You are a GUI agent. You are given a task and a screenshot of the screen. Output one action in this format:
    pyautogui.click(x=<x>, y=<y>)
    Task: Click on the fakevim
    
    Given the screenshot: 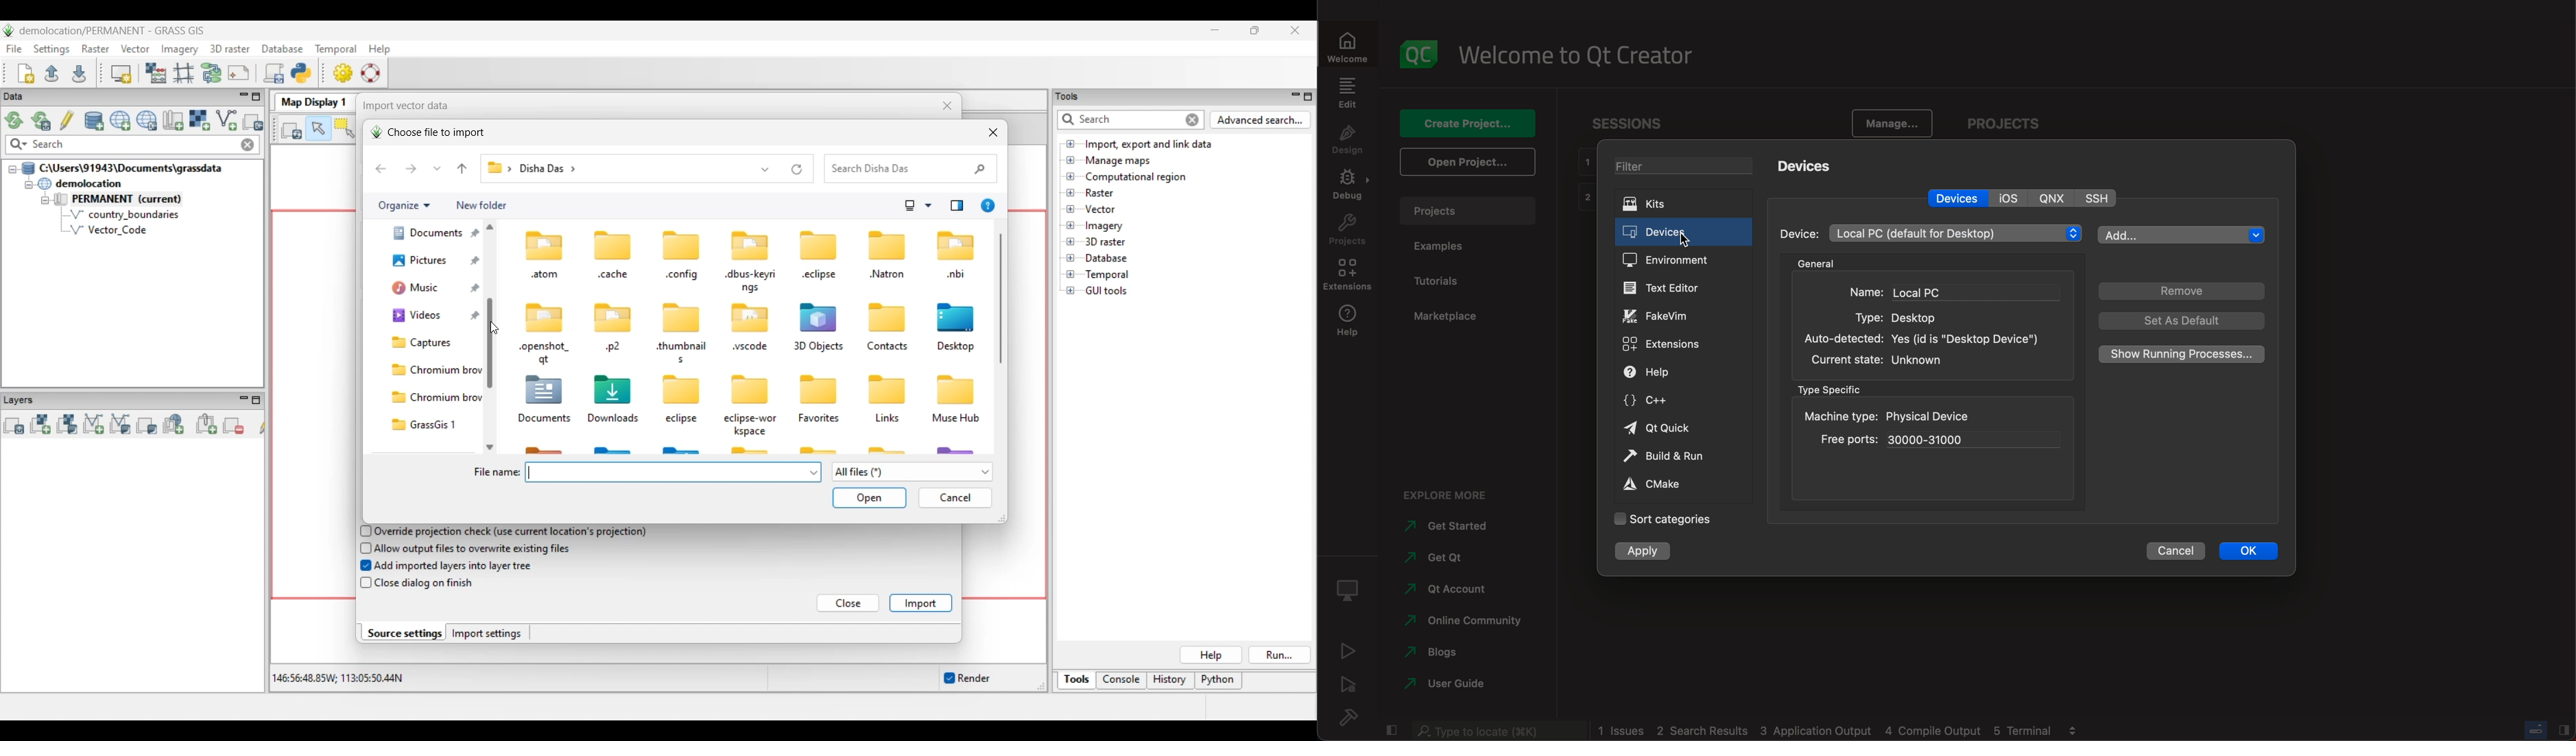 What is the action you would take?
    pyautogui.click(x=1678, y=317)
    